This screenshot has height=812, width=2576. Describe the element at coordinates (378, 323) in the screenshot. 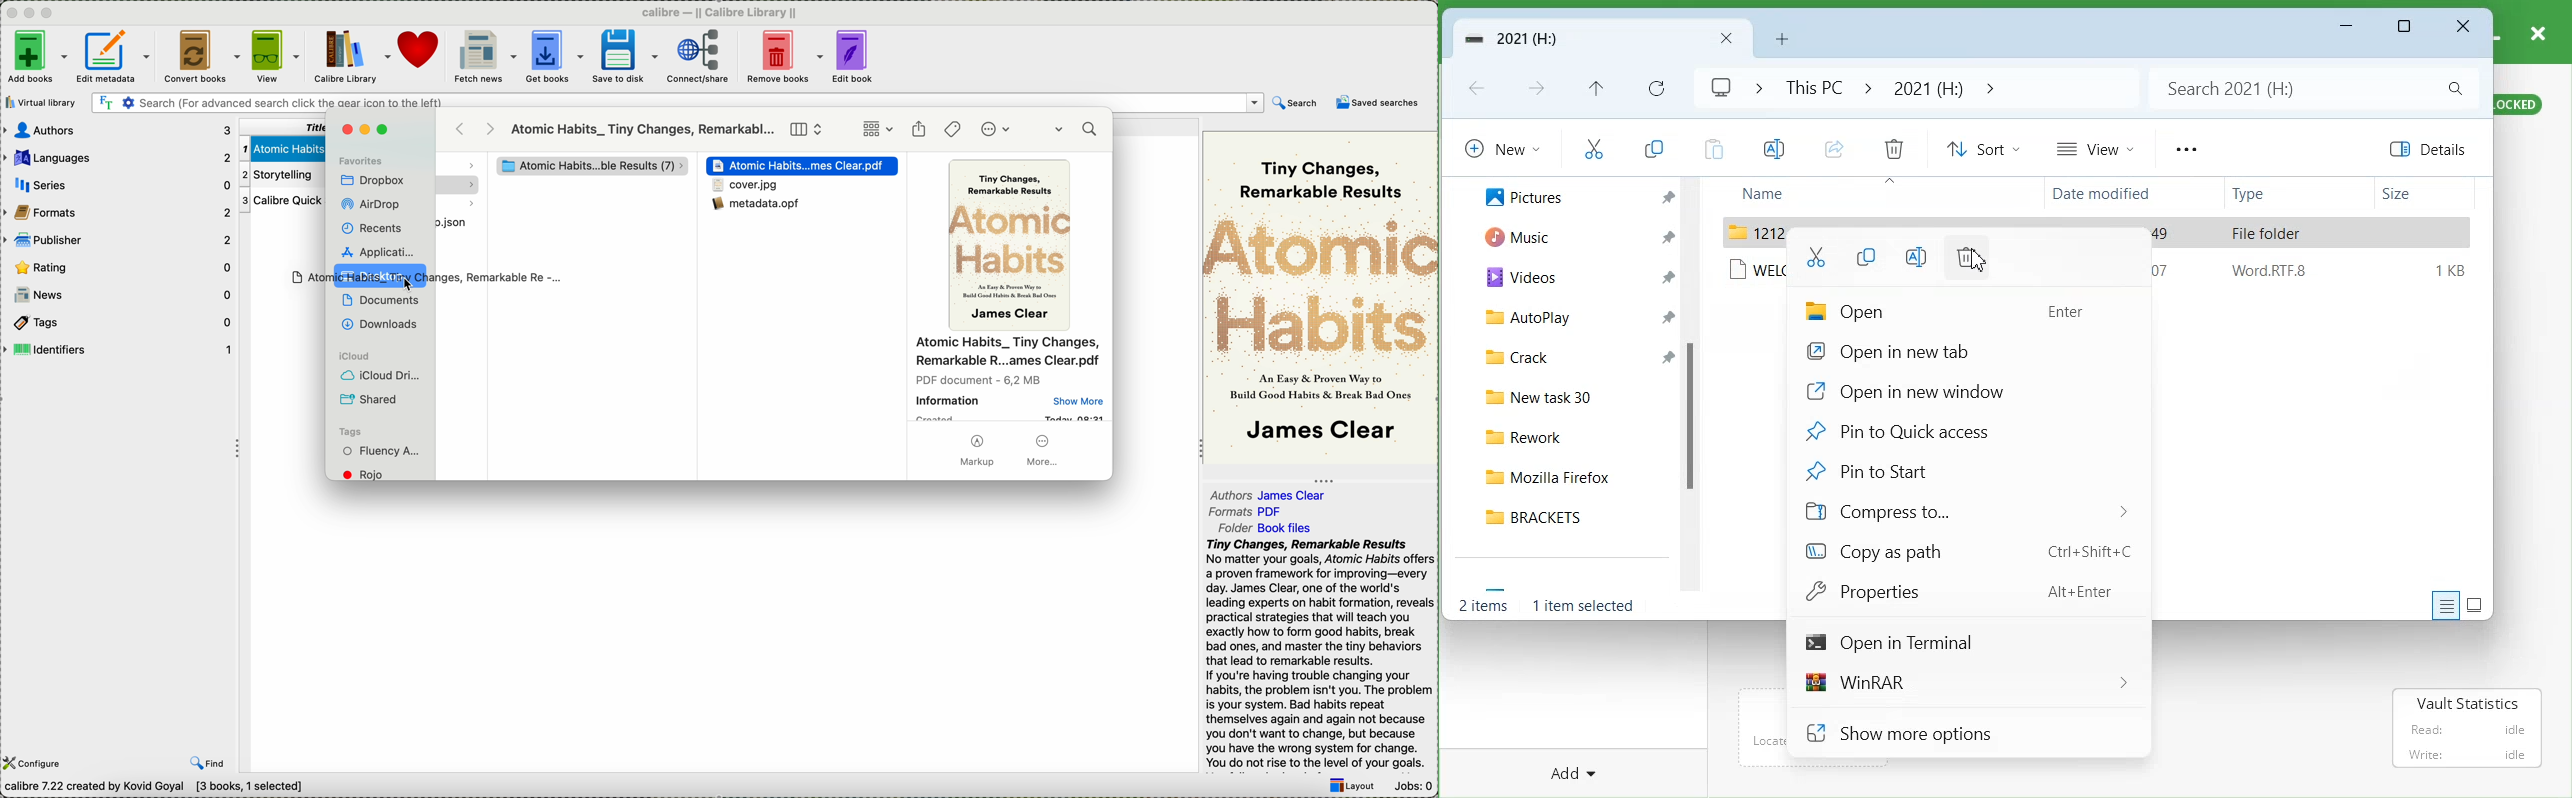

I see `Downloads` at that location.